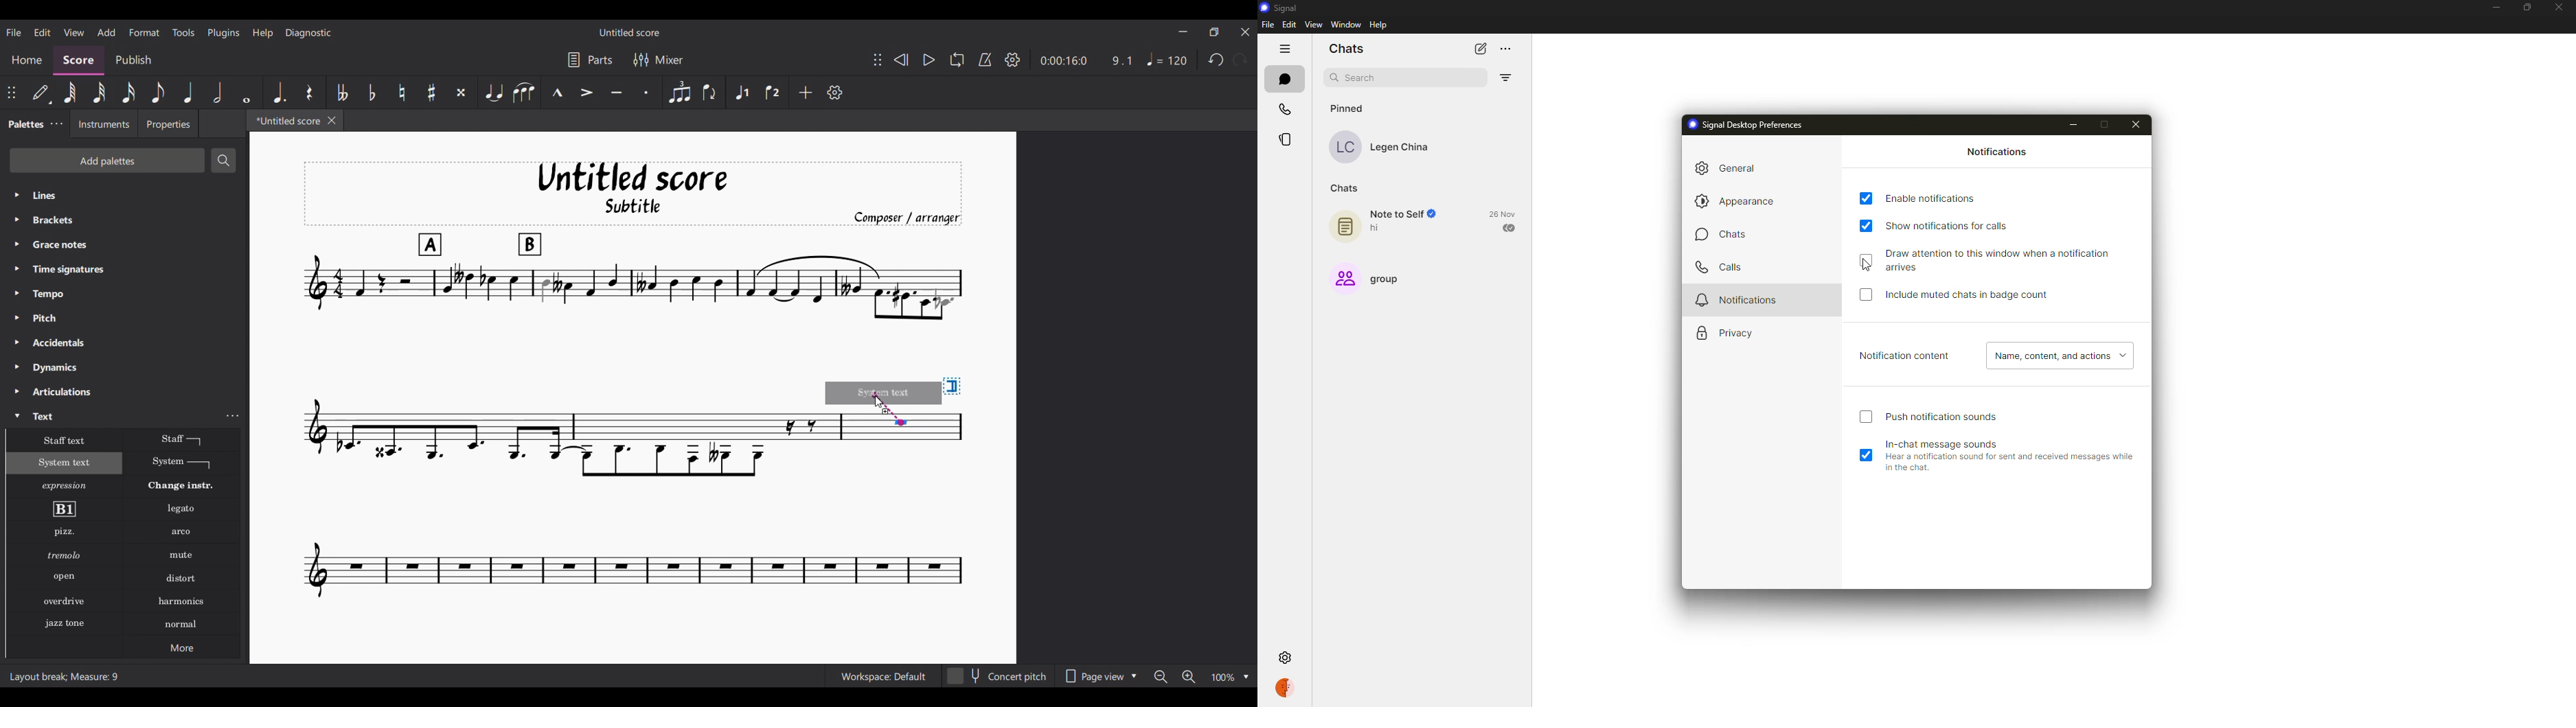 The width and height of the screenshot is (2576, 728). Describe the element at coordinates (493, 92) in the screenshot. I see `Tie` at that location.